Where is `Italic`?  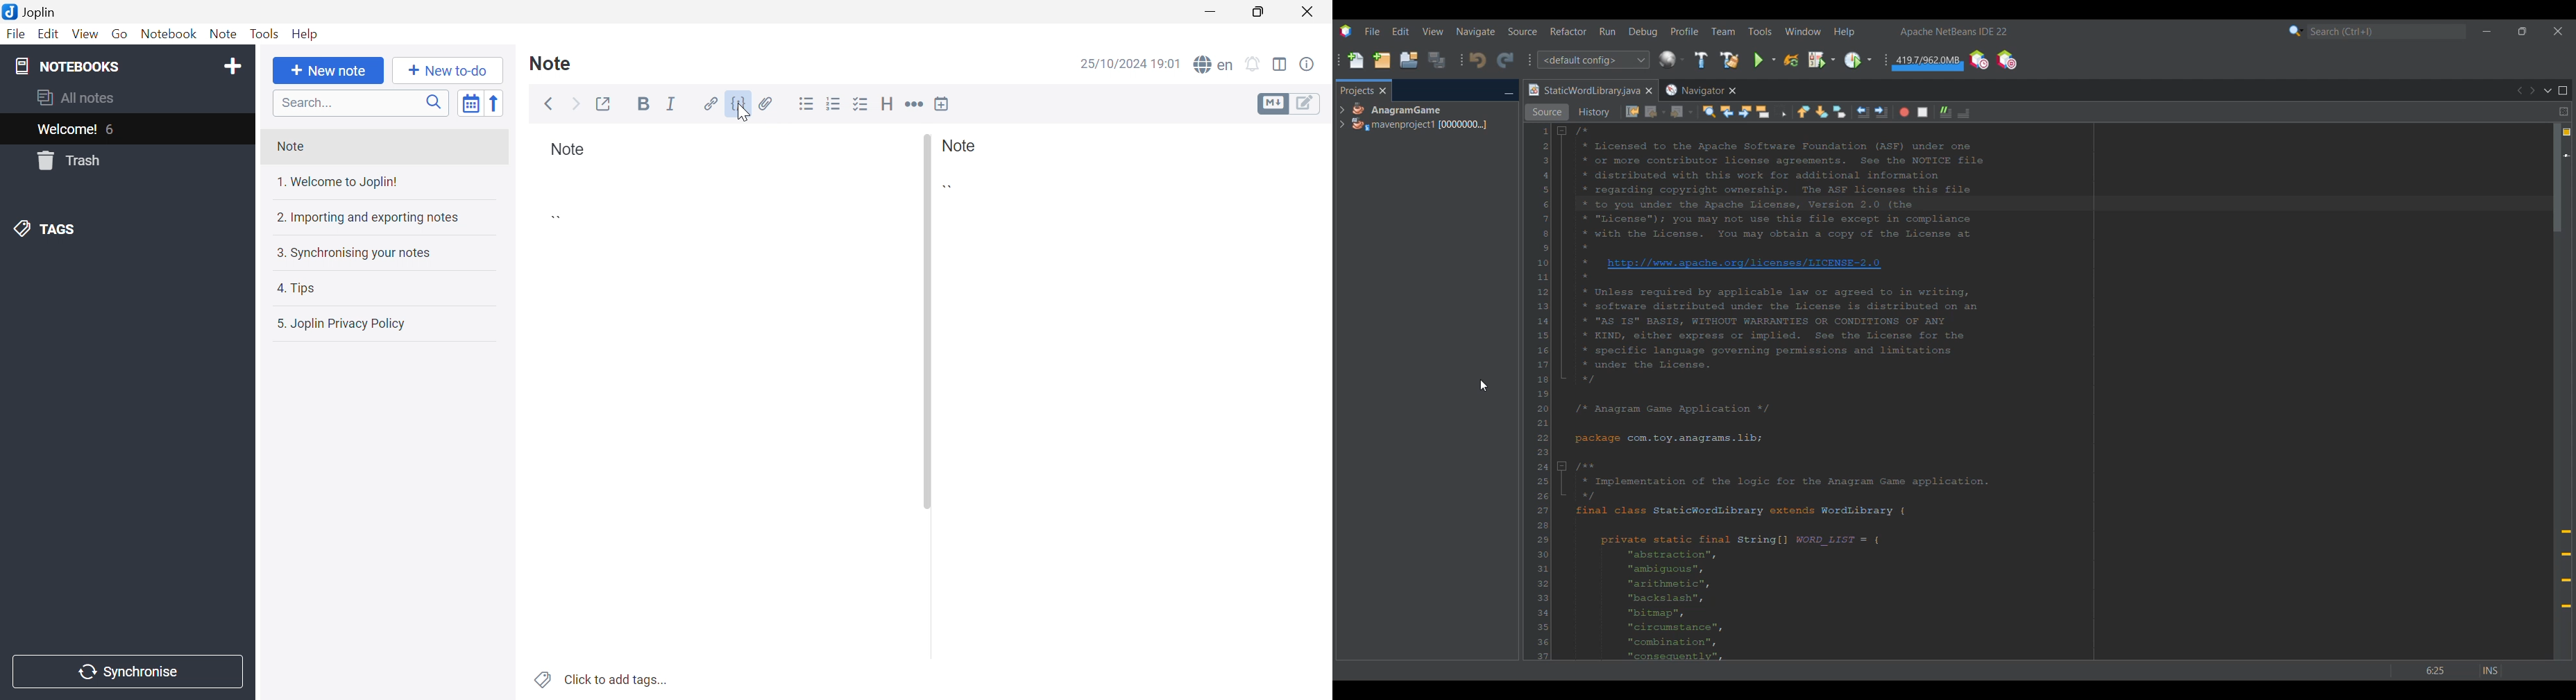 Italic is located at coordinates (673, 104).